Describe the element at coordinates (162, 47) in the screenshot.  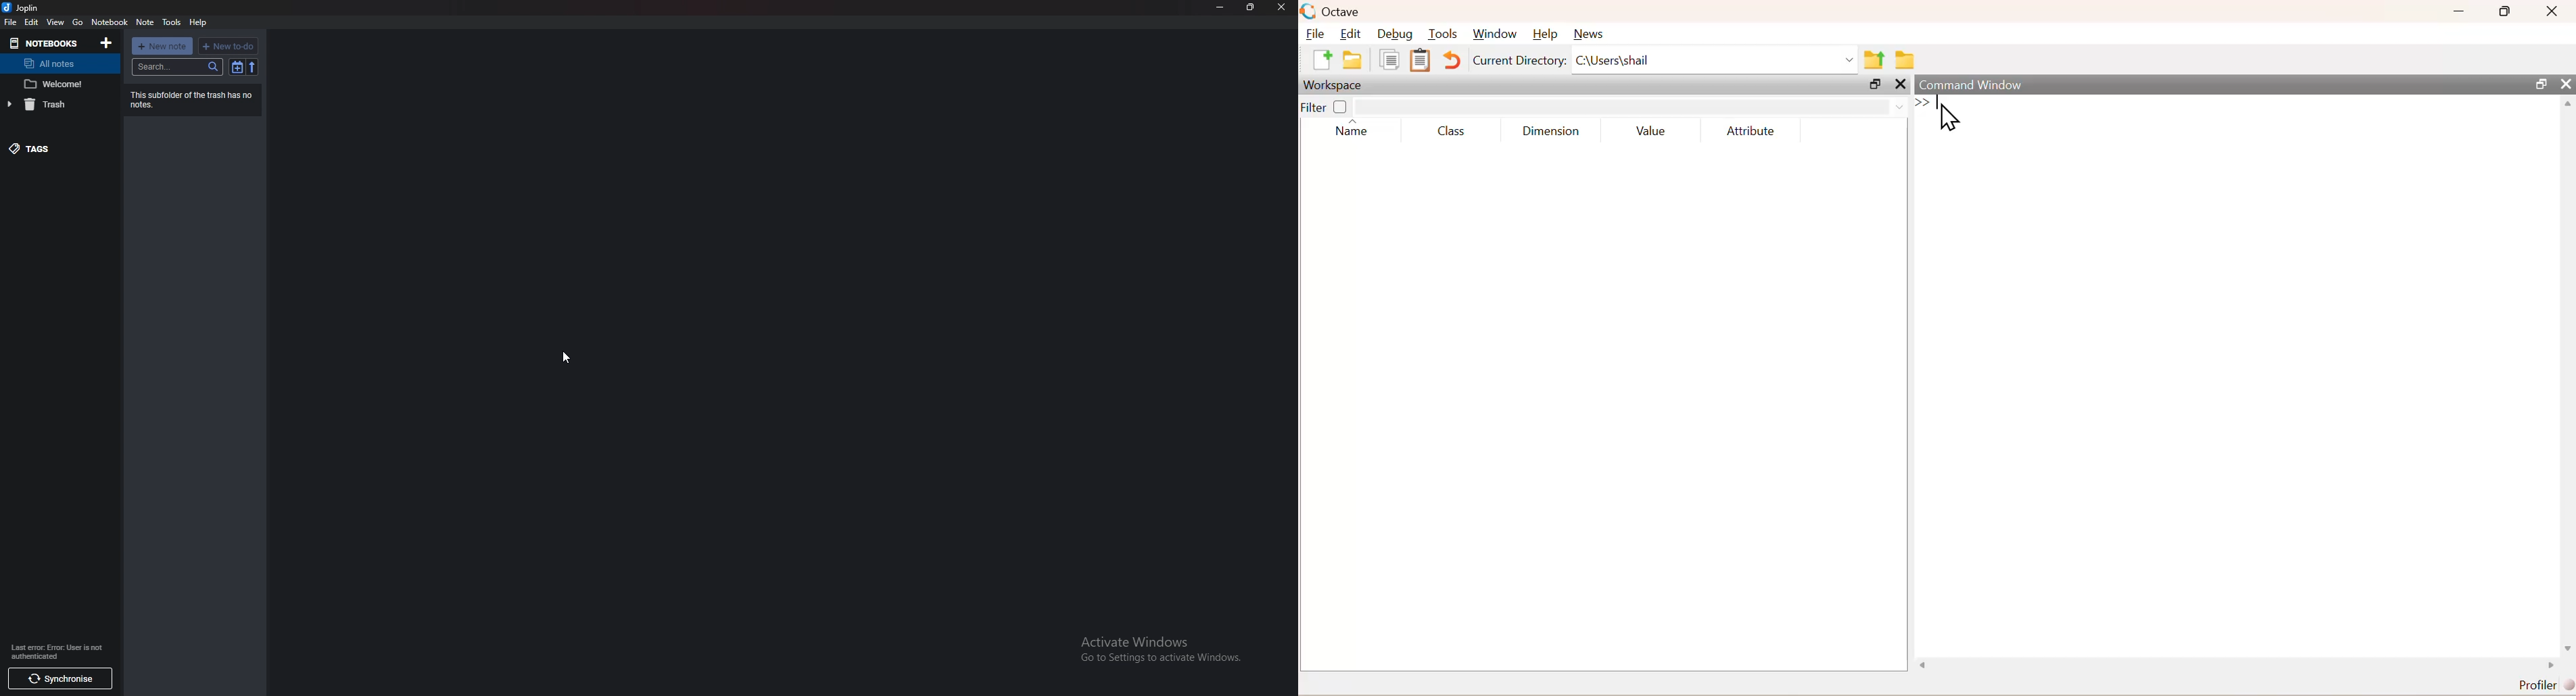
I see `New note` at that location.